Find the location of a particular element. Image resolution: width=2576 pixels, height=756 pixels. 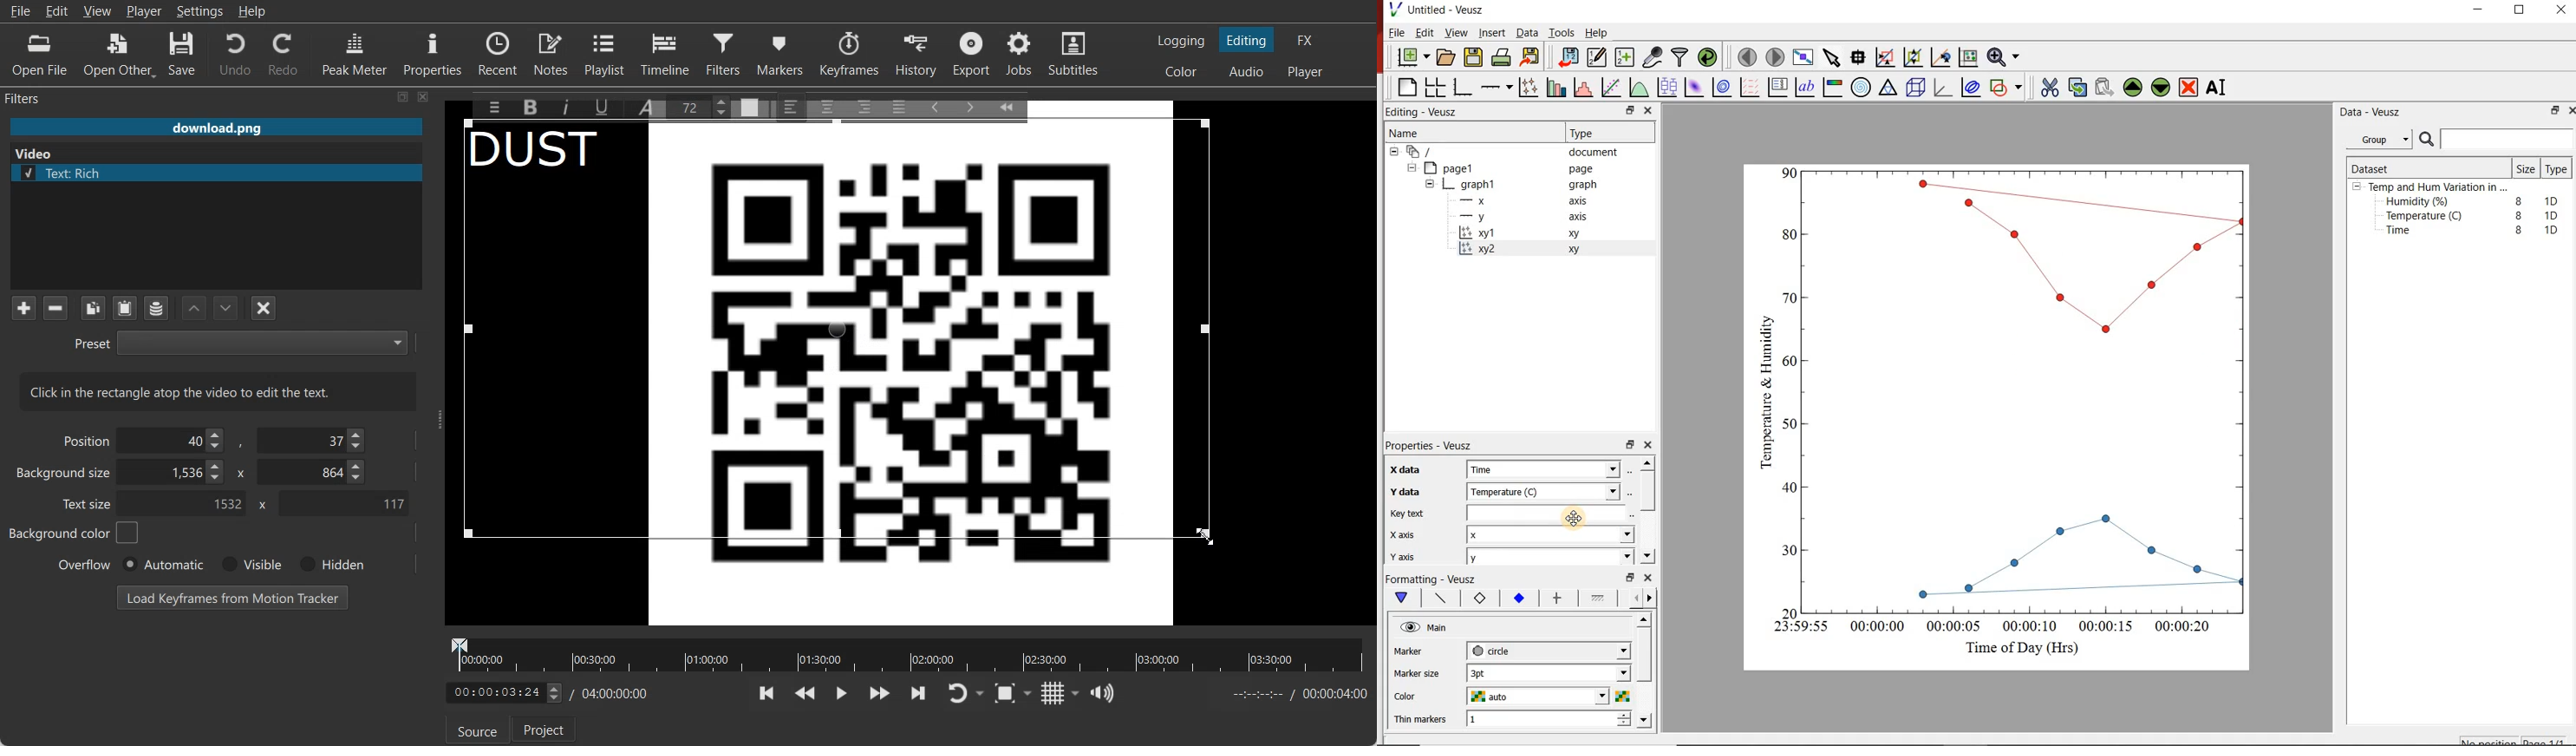

Position is located at coordinates (83, 440).